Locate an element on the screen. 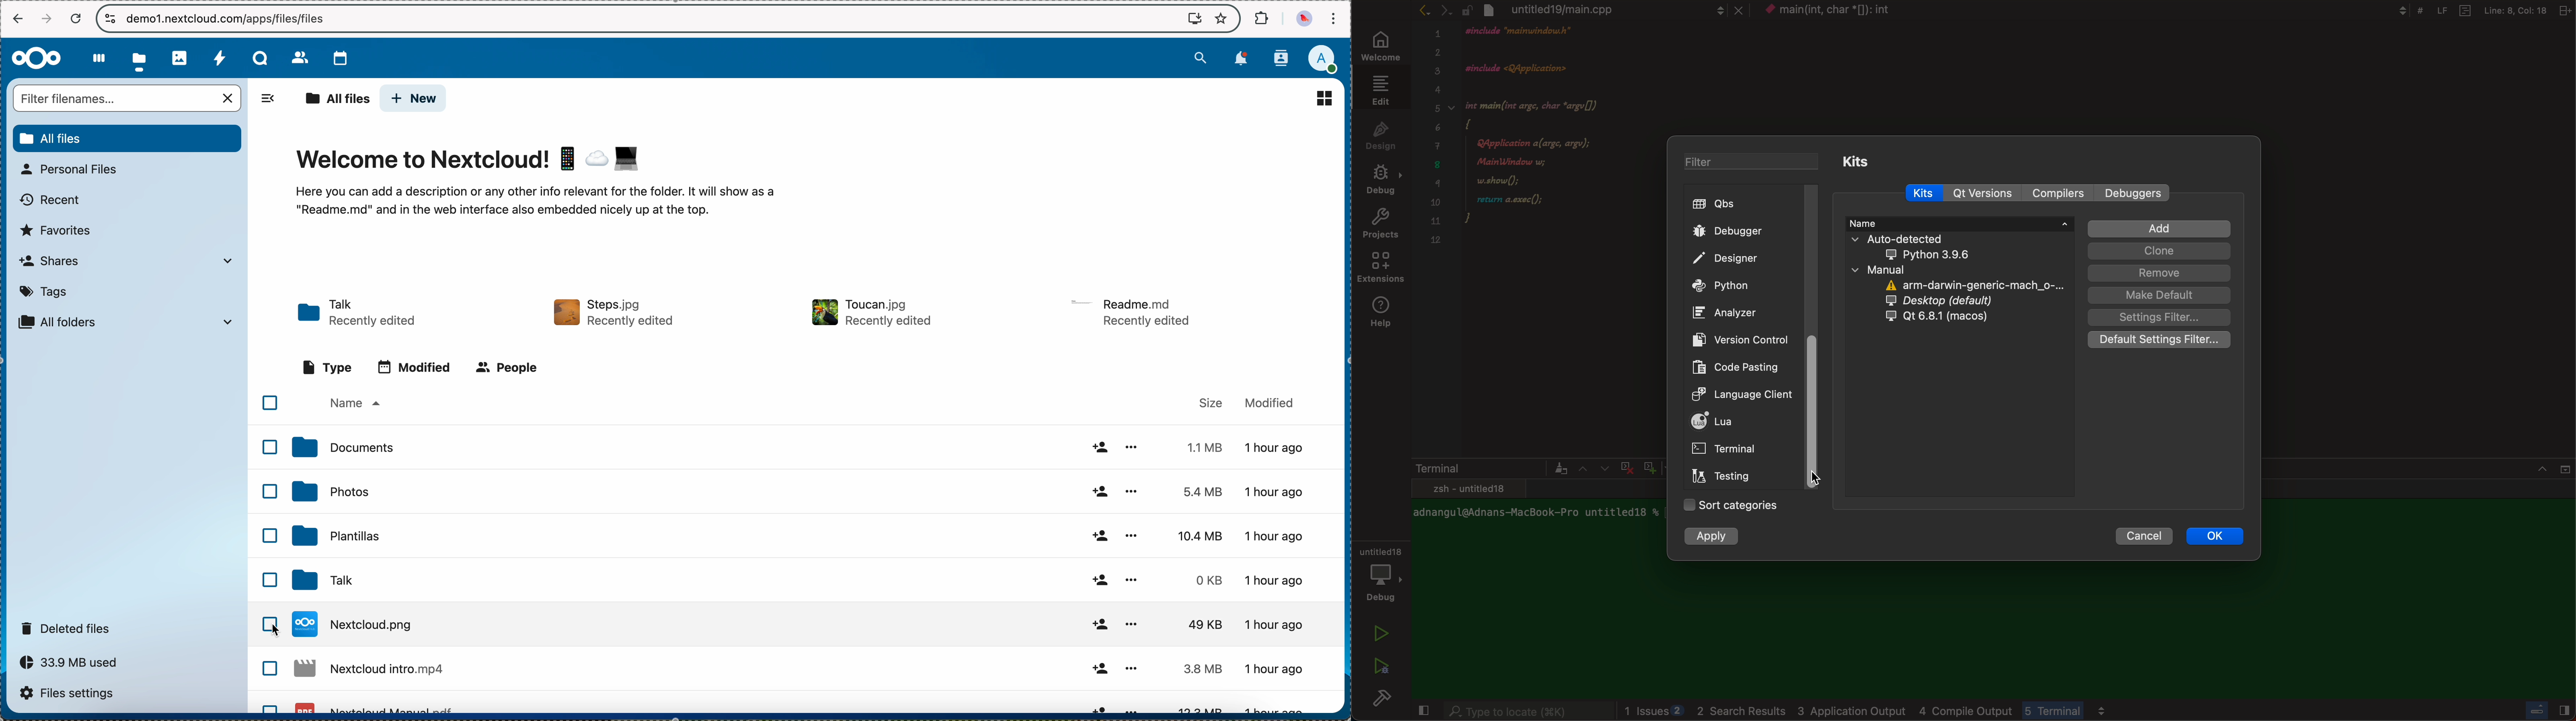 Image resolution: width=2576 pixels, height=728 pixels. search bar is located at coordinates (128, 99).